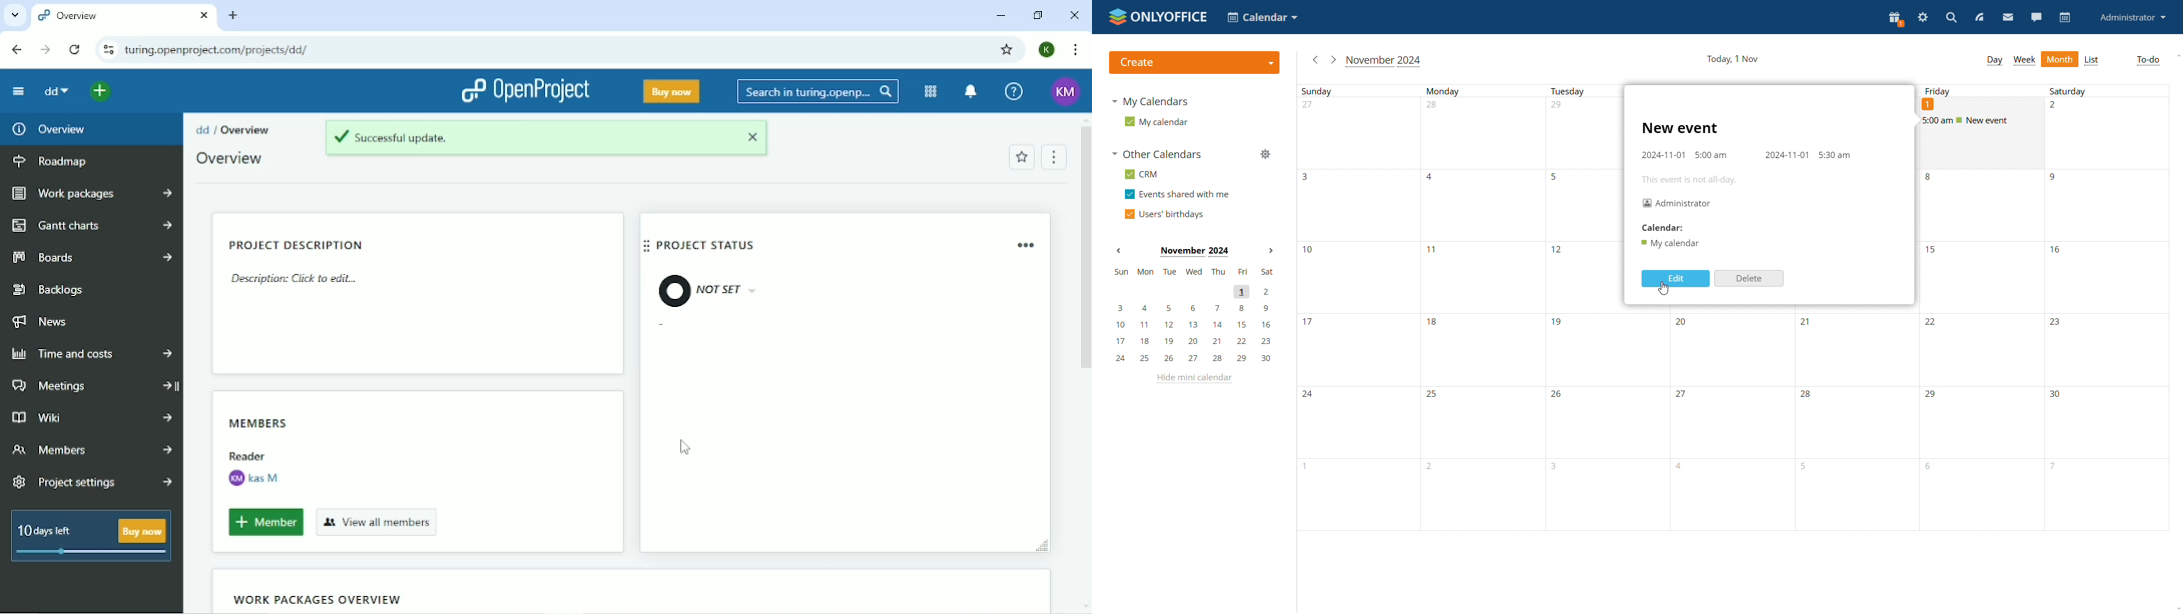  I want to click on Overview, so click(249, 130).